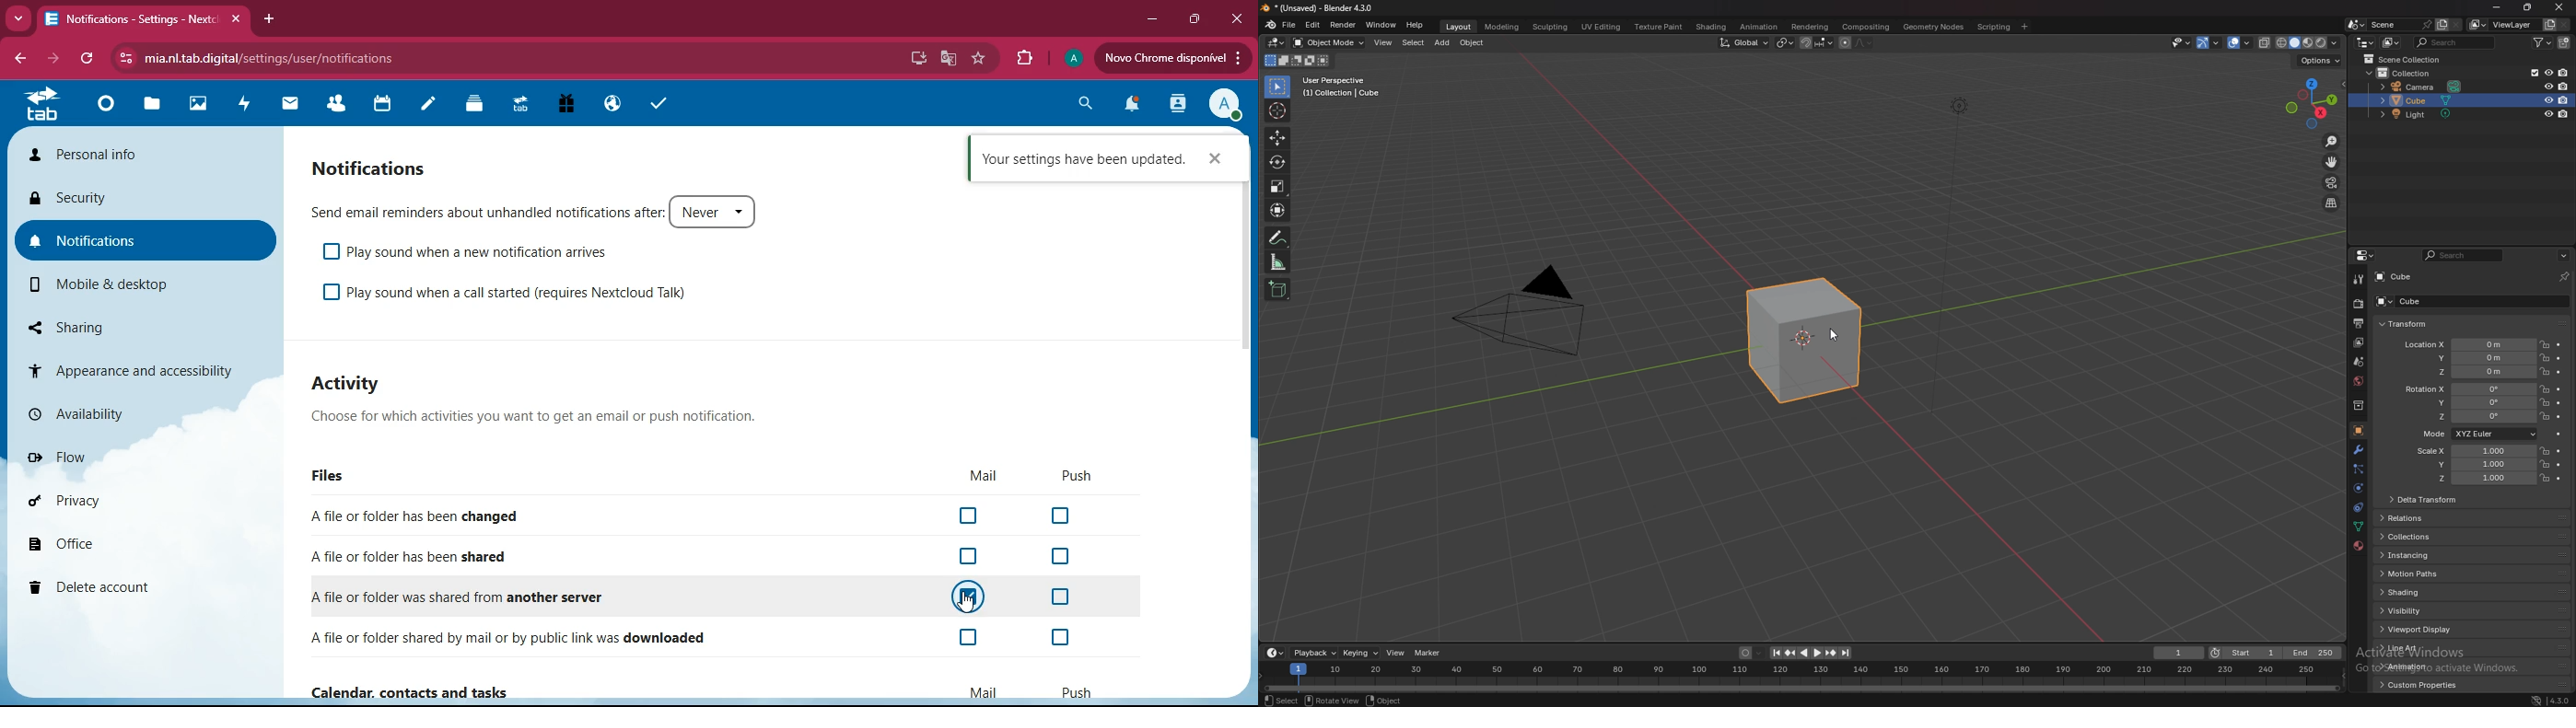 The height and width of the screenshot is (728, 2576). I want to click on move, so click(1277, 138).